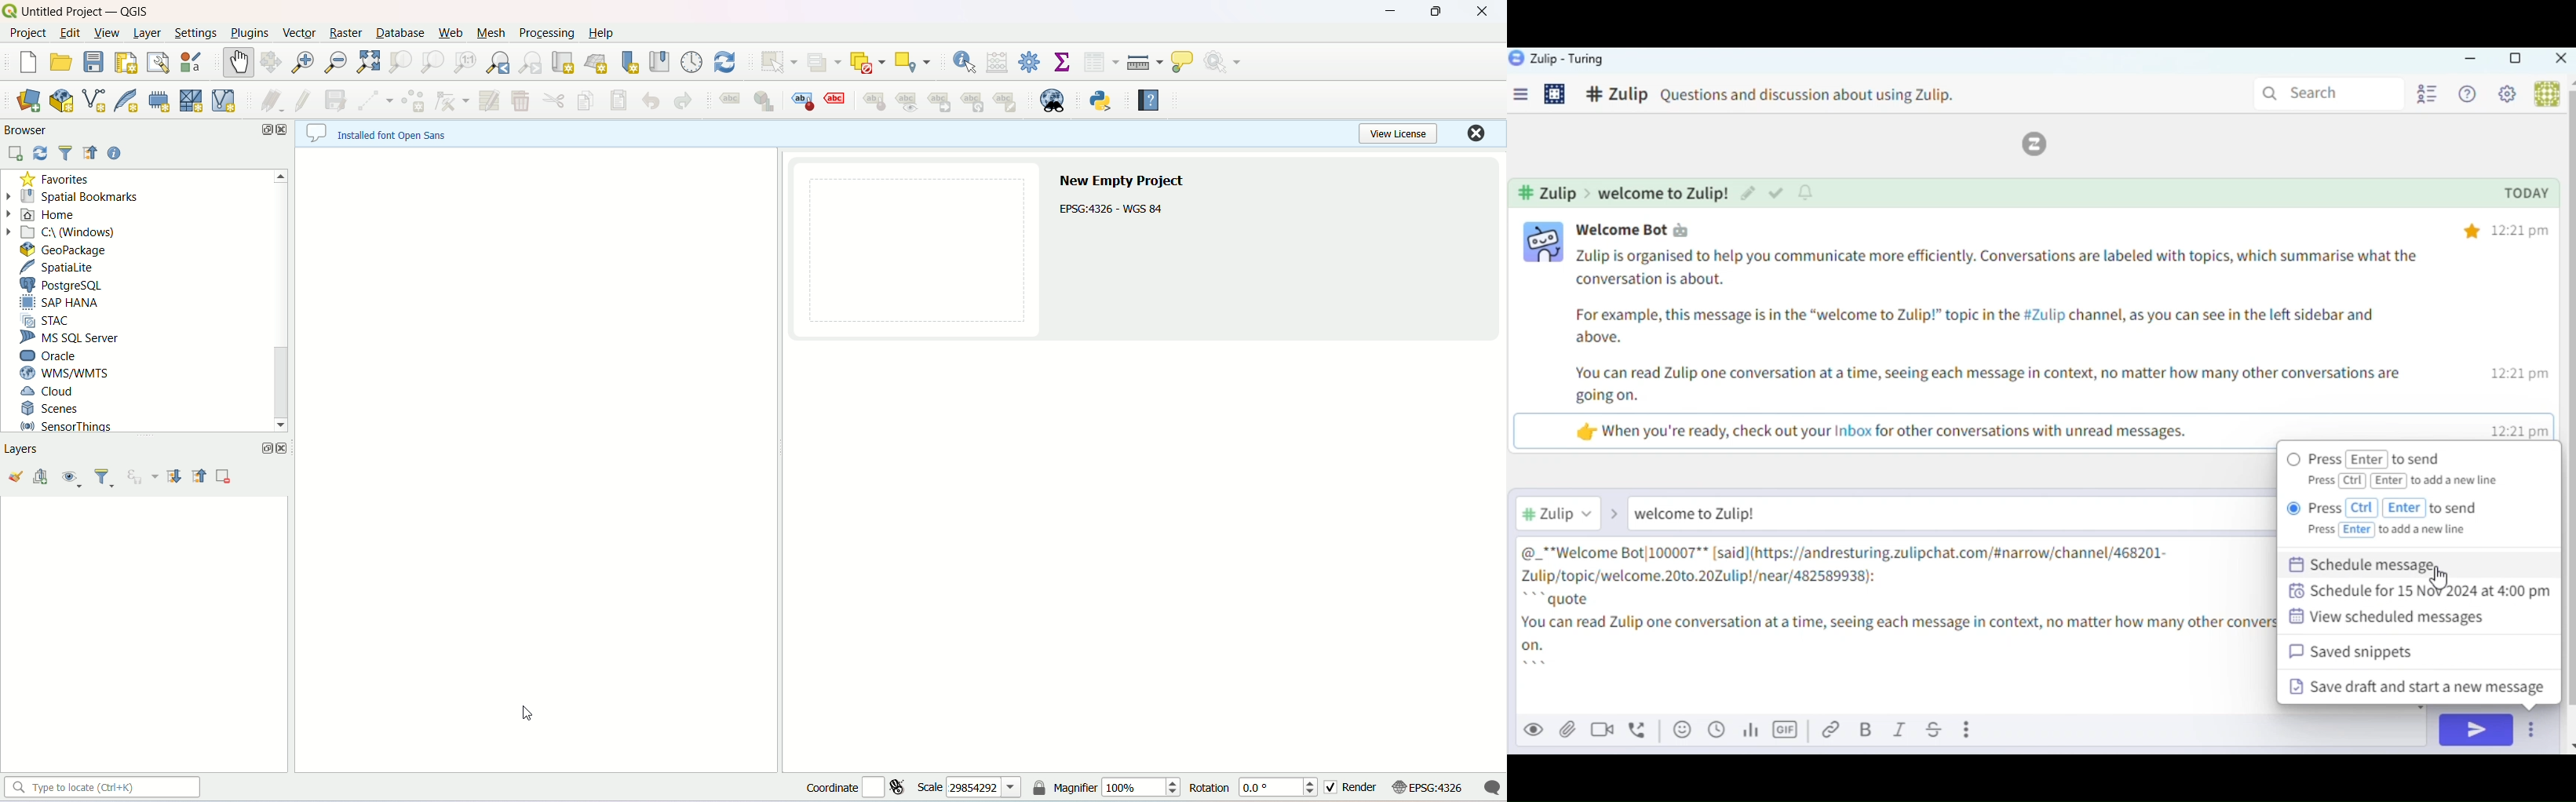 The image size is (2576, 812). Describe the element at coordinates (144, 479) in the screenshot. I see `filter legend by expression` at that location.